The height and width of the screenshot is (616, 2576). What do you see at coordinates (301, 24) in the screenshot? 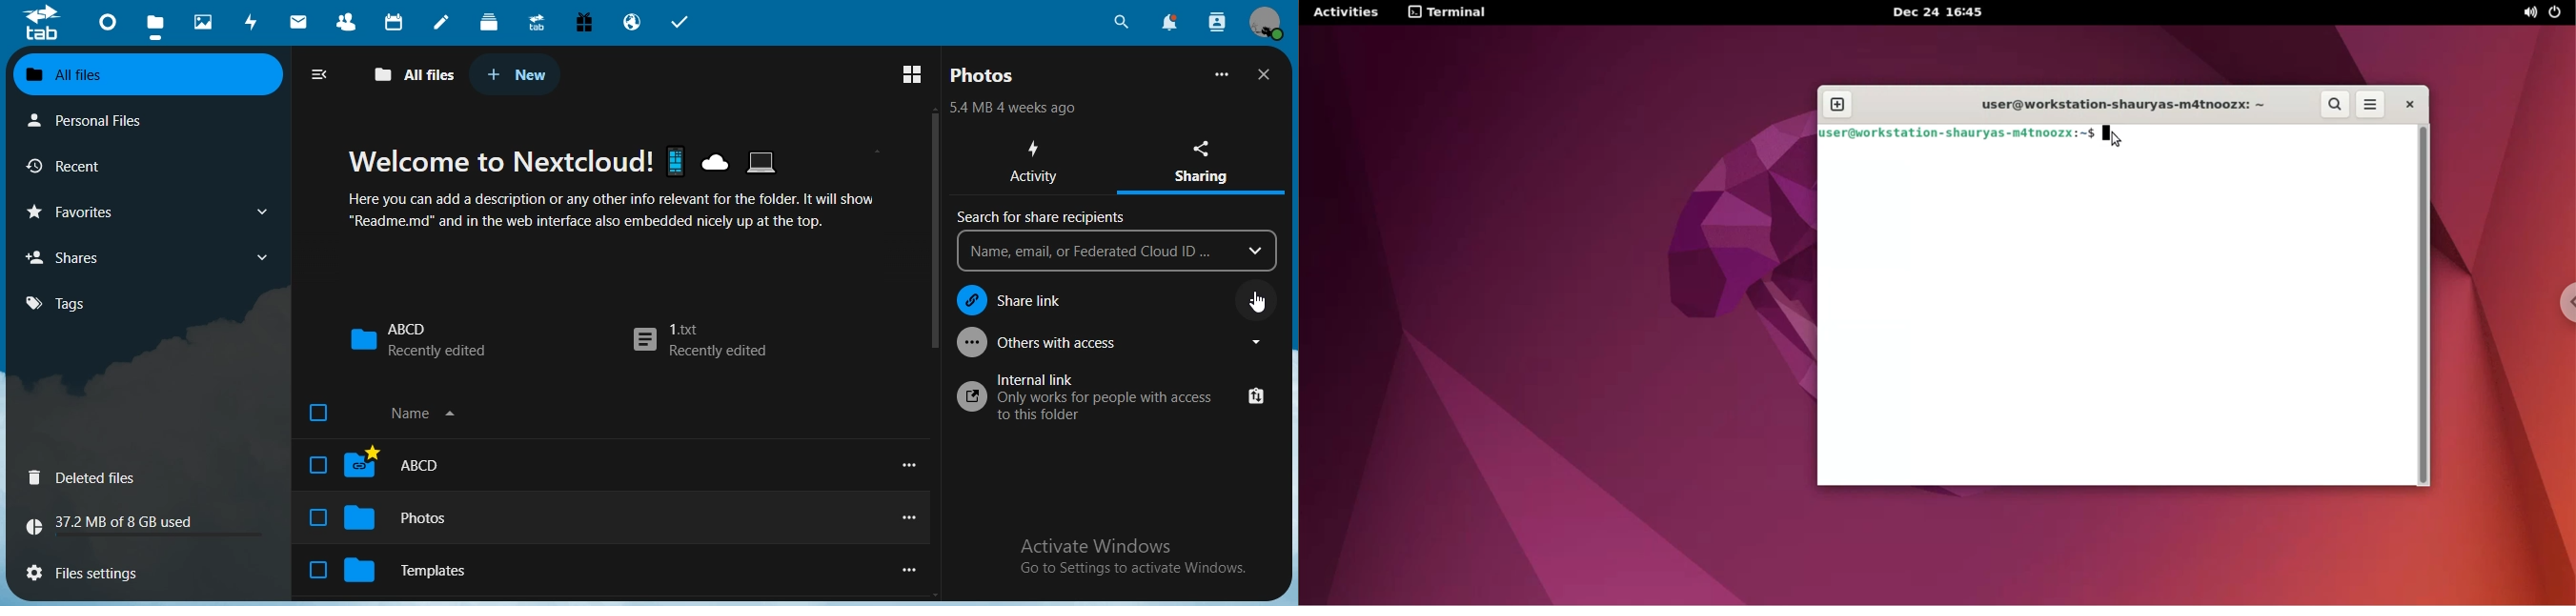
I see `mail` at bounding box center [301, 24].